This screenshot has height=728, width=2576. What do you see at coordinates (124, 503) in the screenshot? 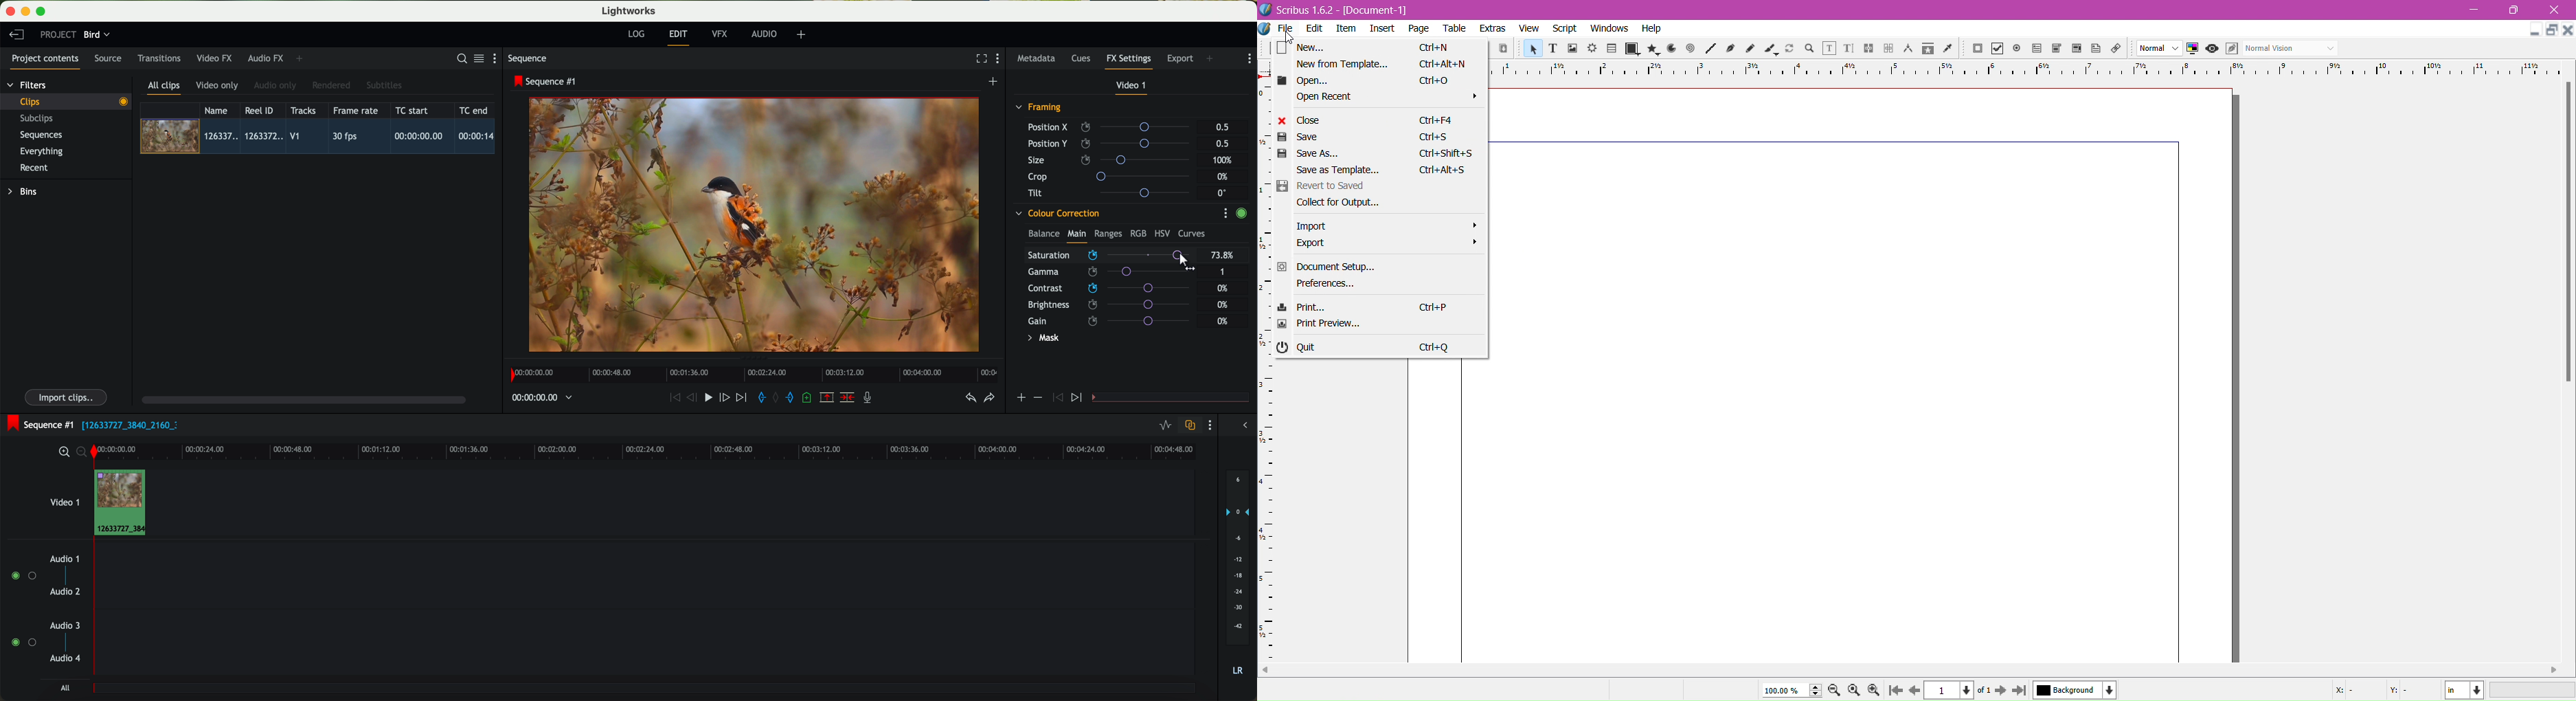
I see `drag video to video track 1` at bounding box center [124, 503].